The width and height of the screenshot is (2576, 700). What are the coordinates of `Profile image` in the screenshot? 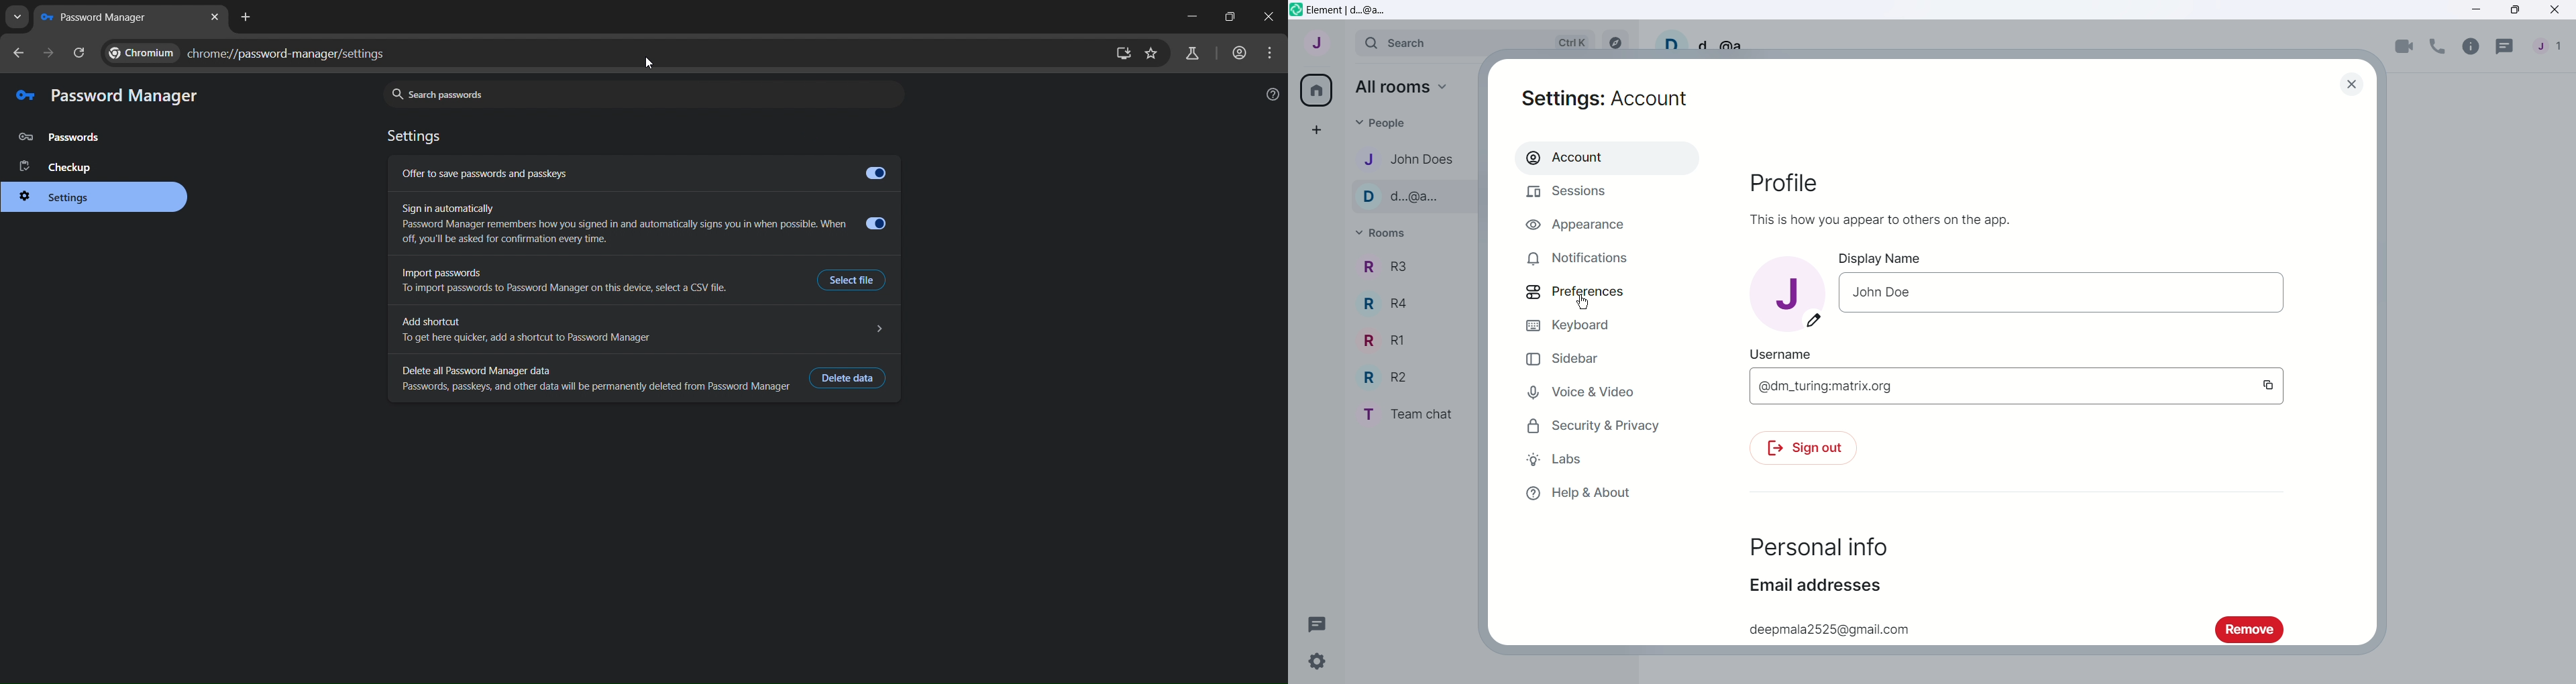 It's located at (1787, 294).